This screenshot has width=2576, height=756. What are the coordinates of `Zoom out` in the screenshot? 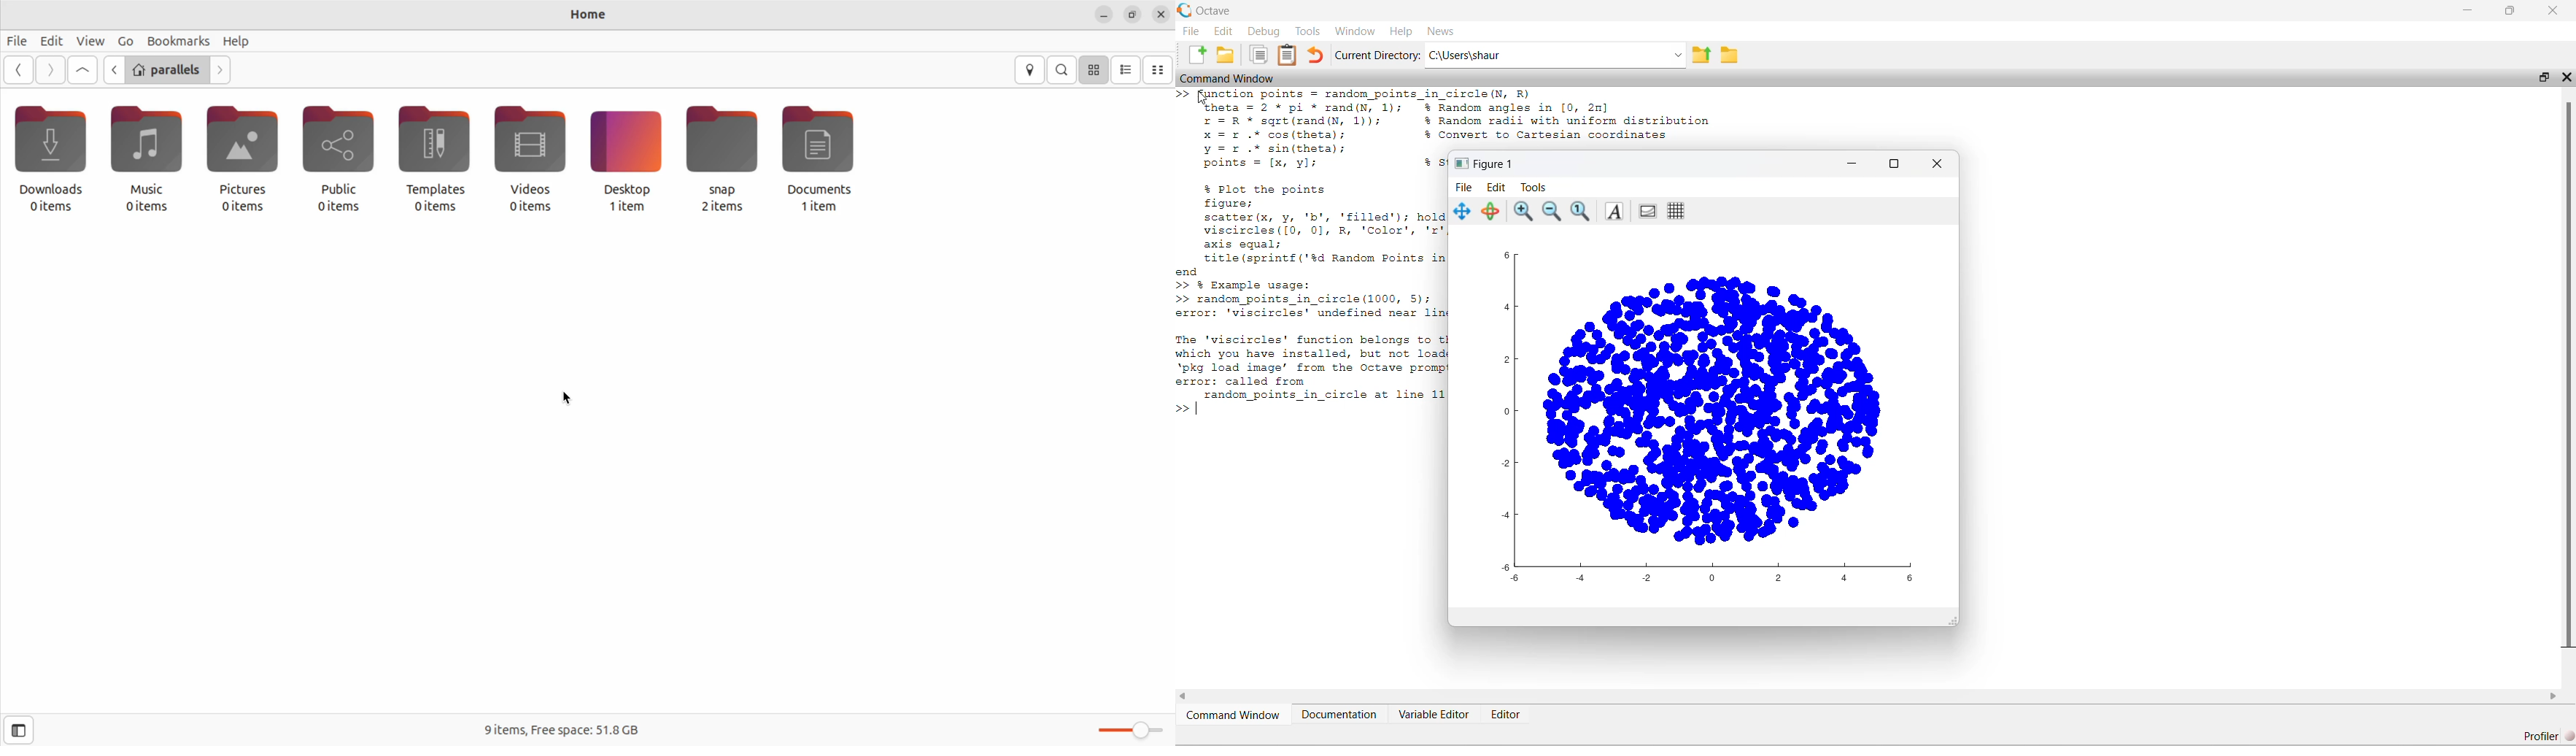 It's located at (1551, 211).